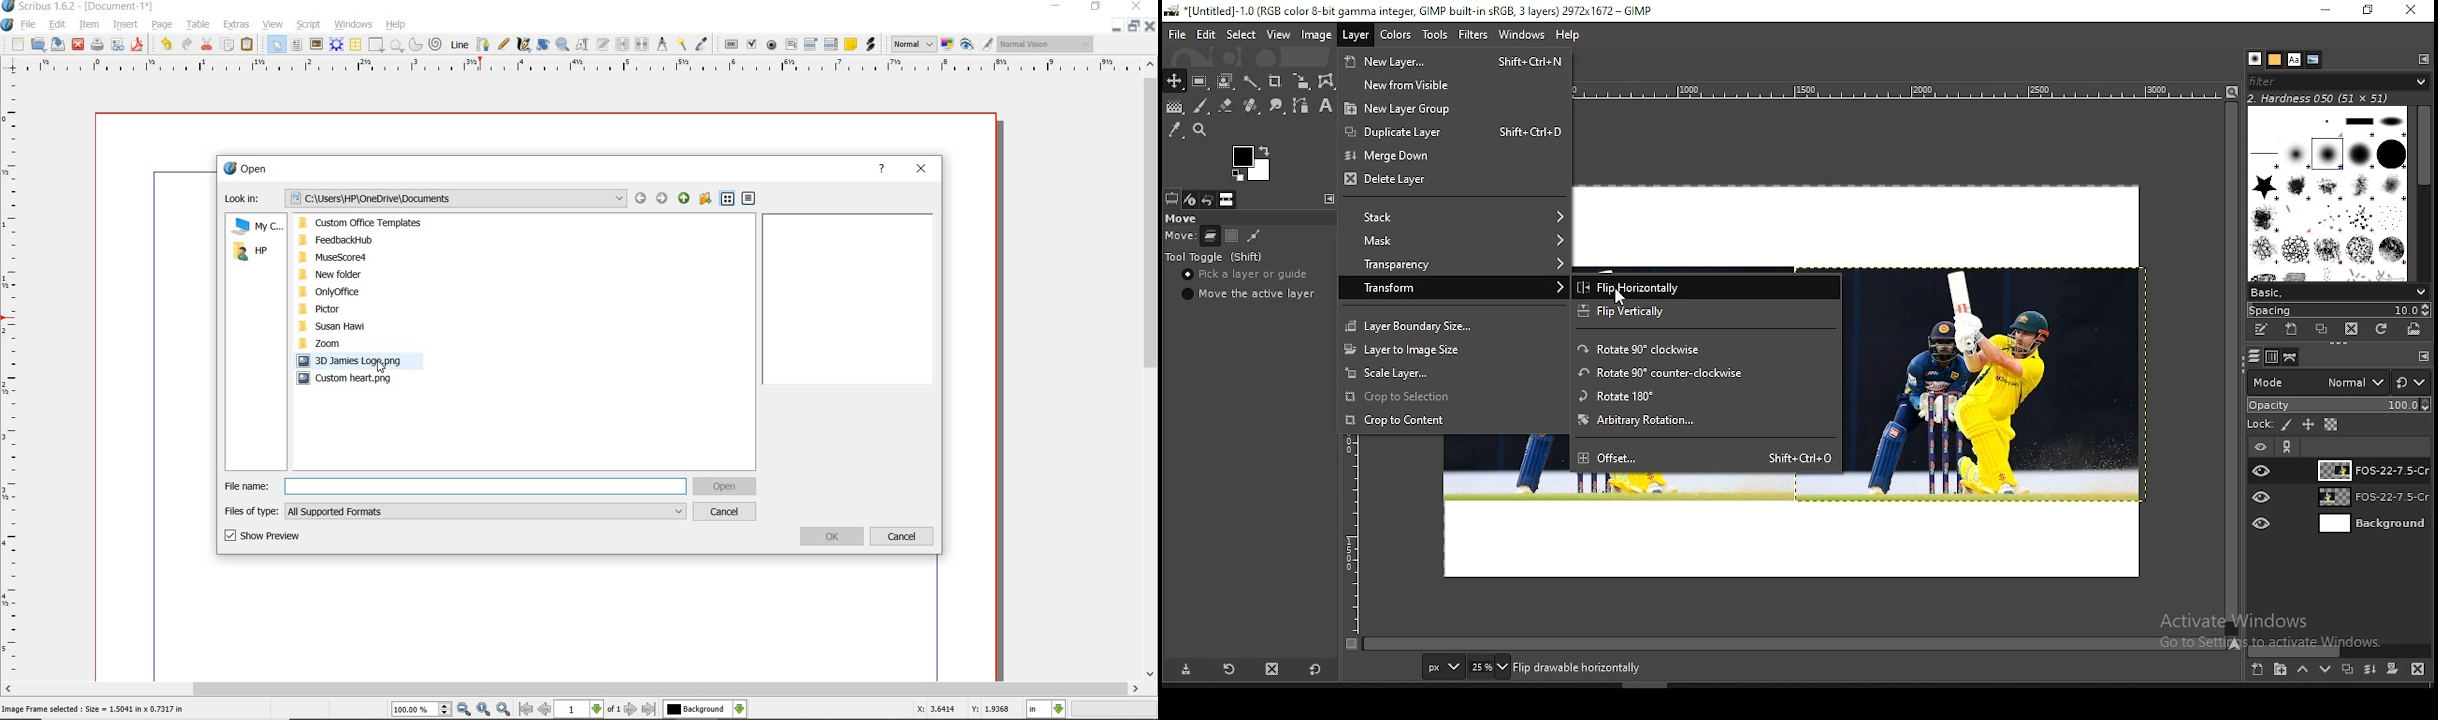 The width and height of the screenshot is (2464, 728). I want to click on edit contents of frame, so click(583, 45).